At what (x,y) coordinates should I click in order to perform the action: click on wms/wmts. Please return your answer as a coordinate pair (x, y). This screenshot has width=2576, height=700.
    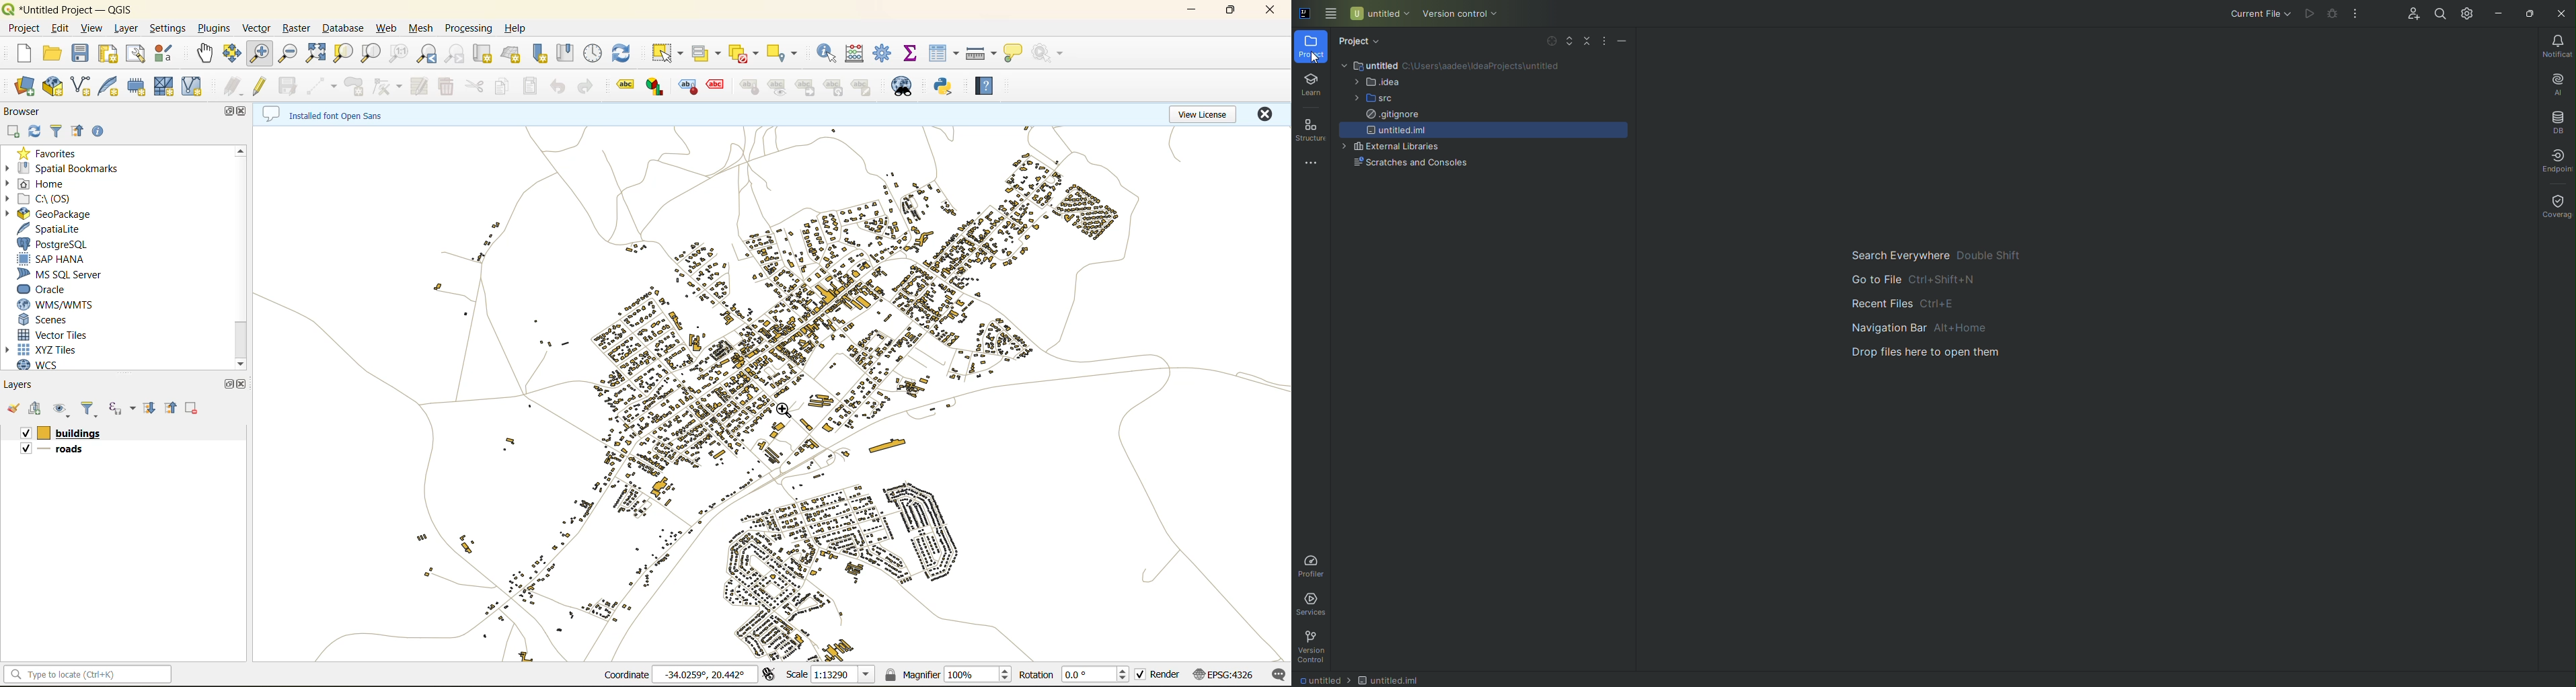
    Looking at the image, I should click on (64, 305).